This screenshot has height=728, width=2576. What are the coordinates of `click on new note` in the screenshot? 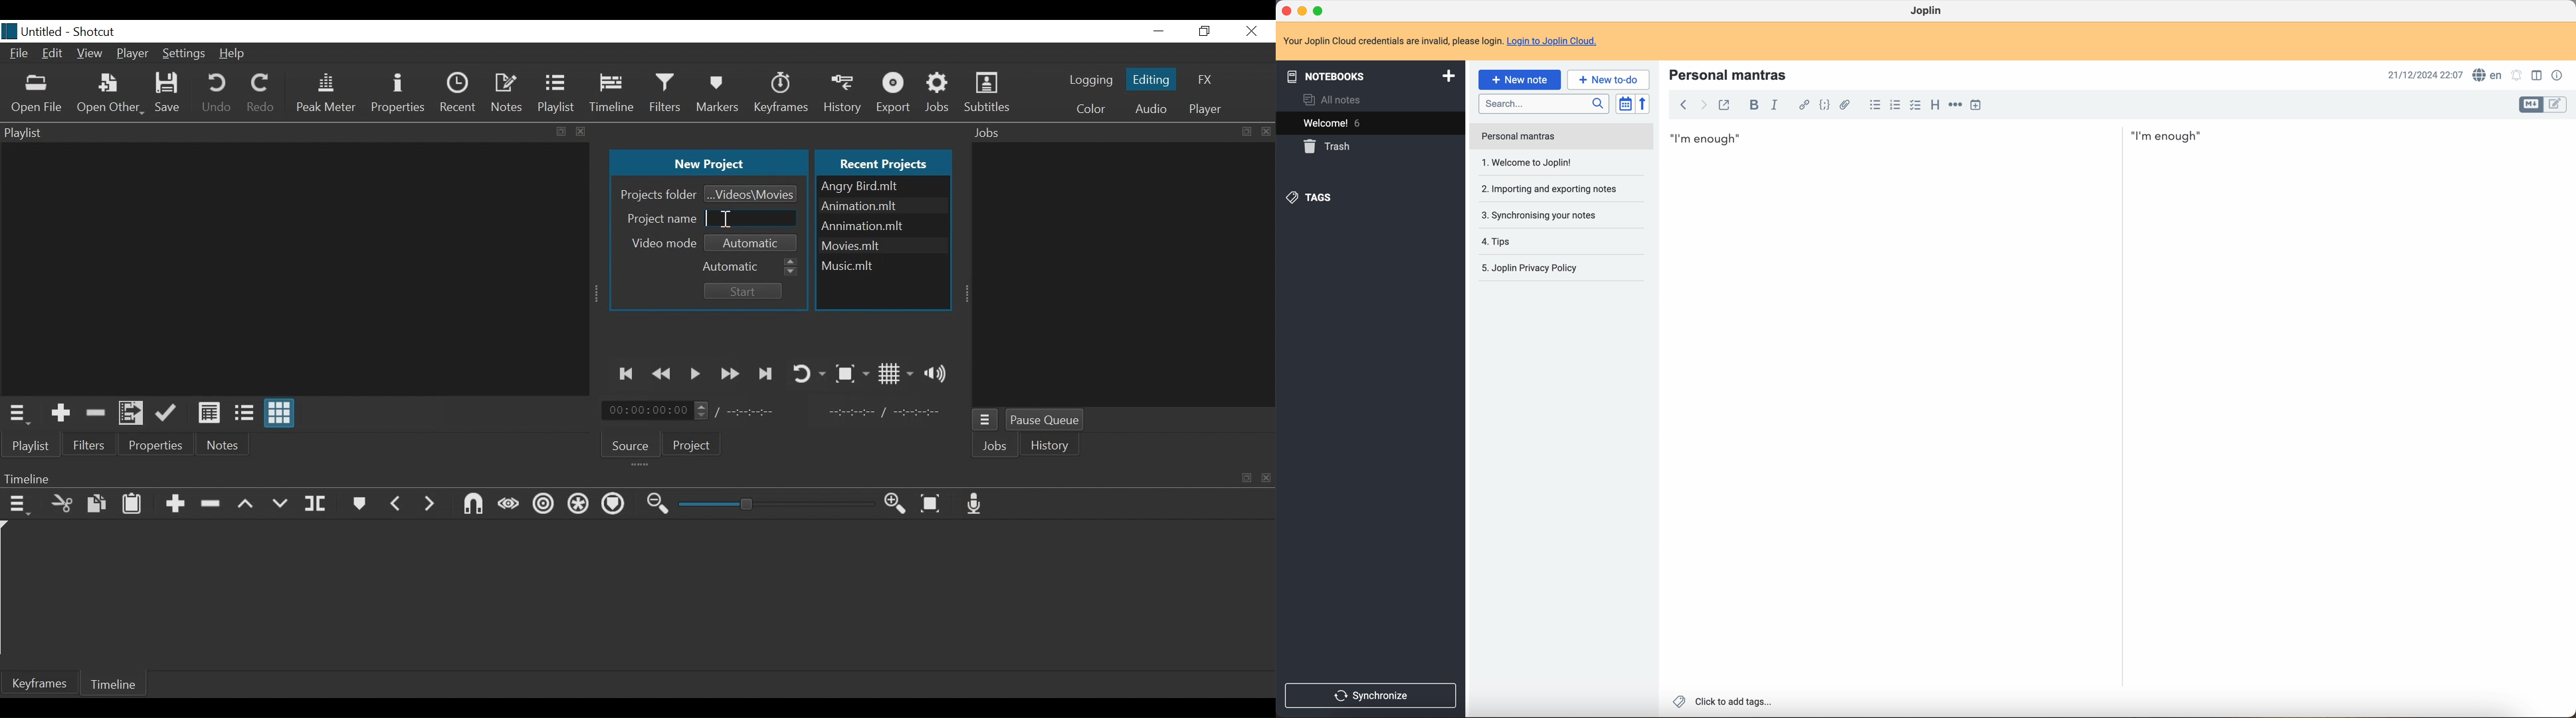 It's located at (1520, 81).